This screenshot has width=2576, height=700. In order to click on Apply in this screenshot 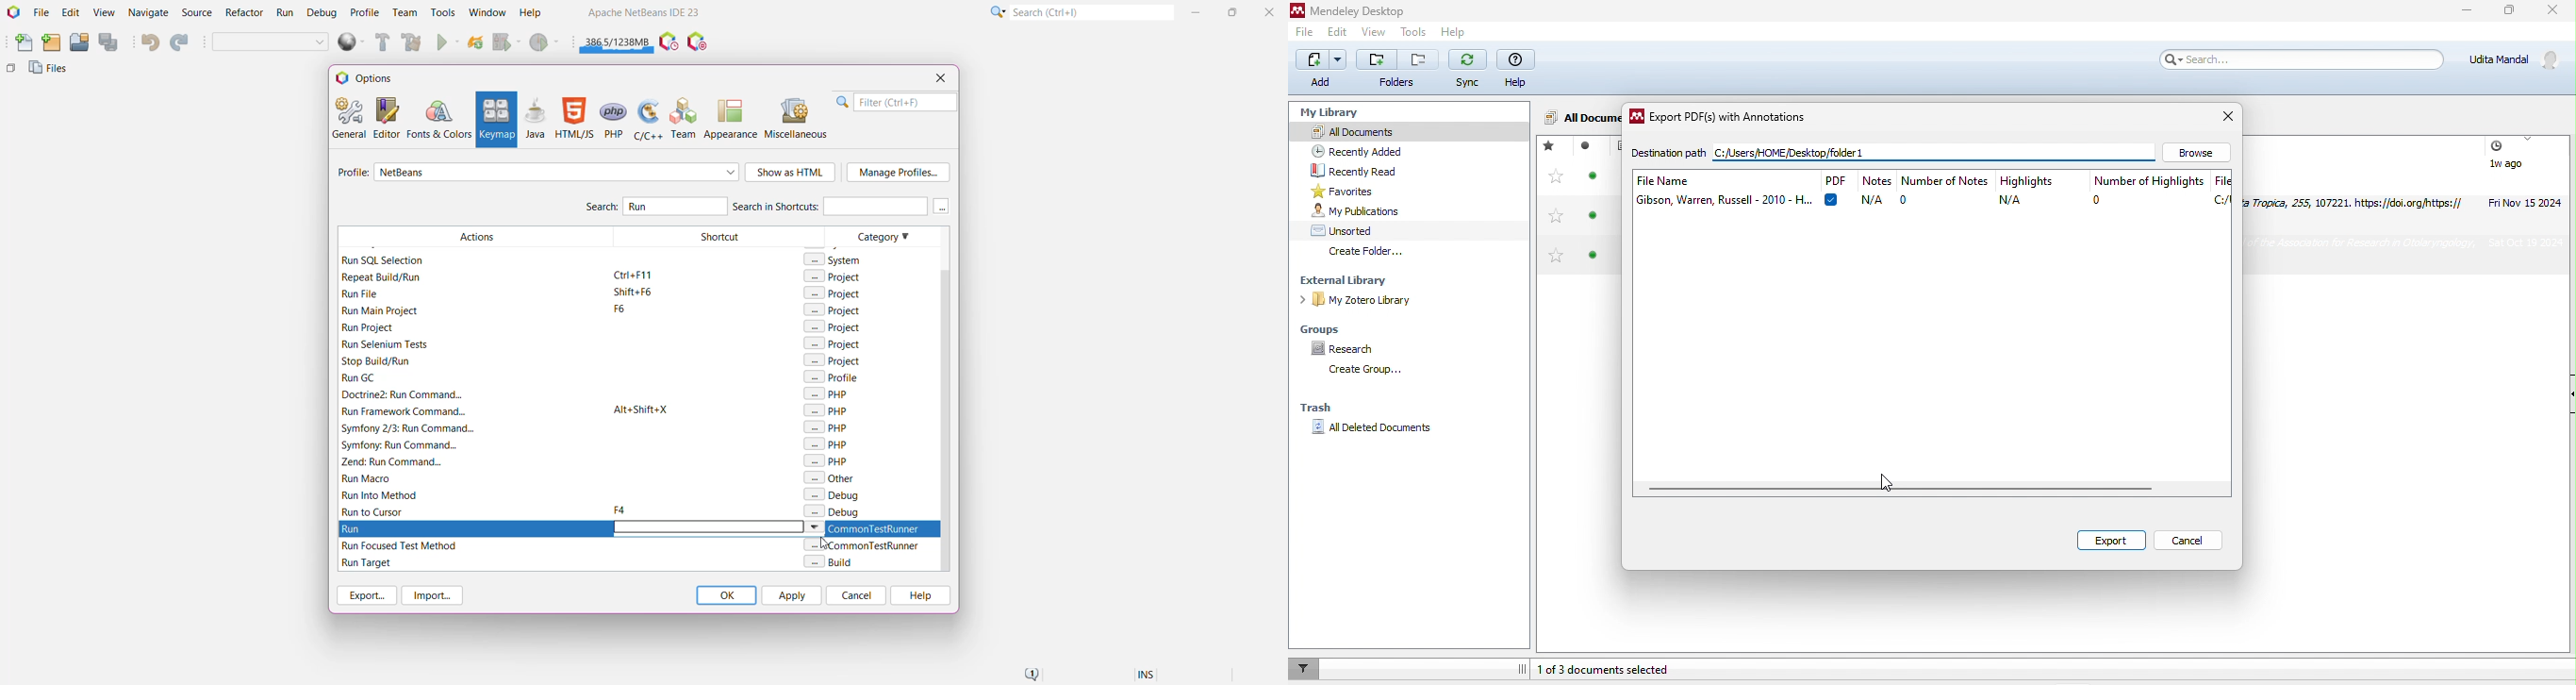, I will do `click(791, 595)`.